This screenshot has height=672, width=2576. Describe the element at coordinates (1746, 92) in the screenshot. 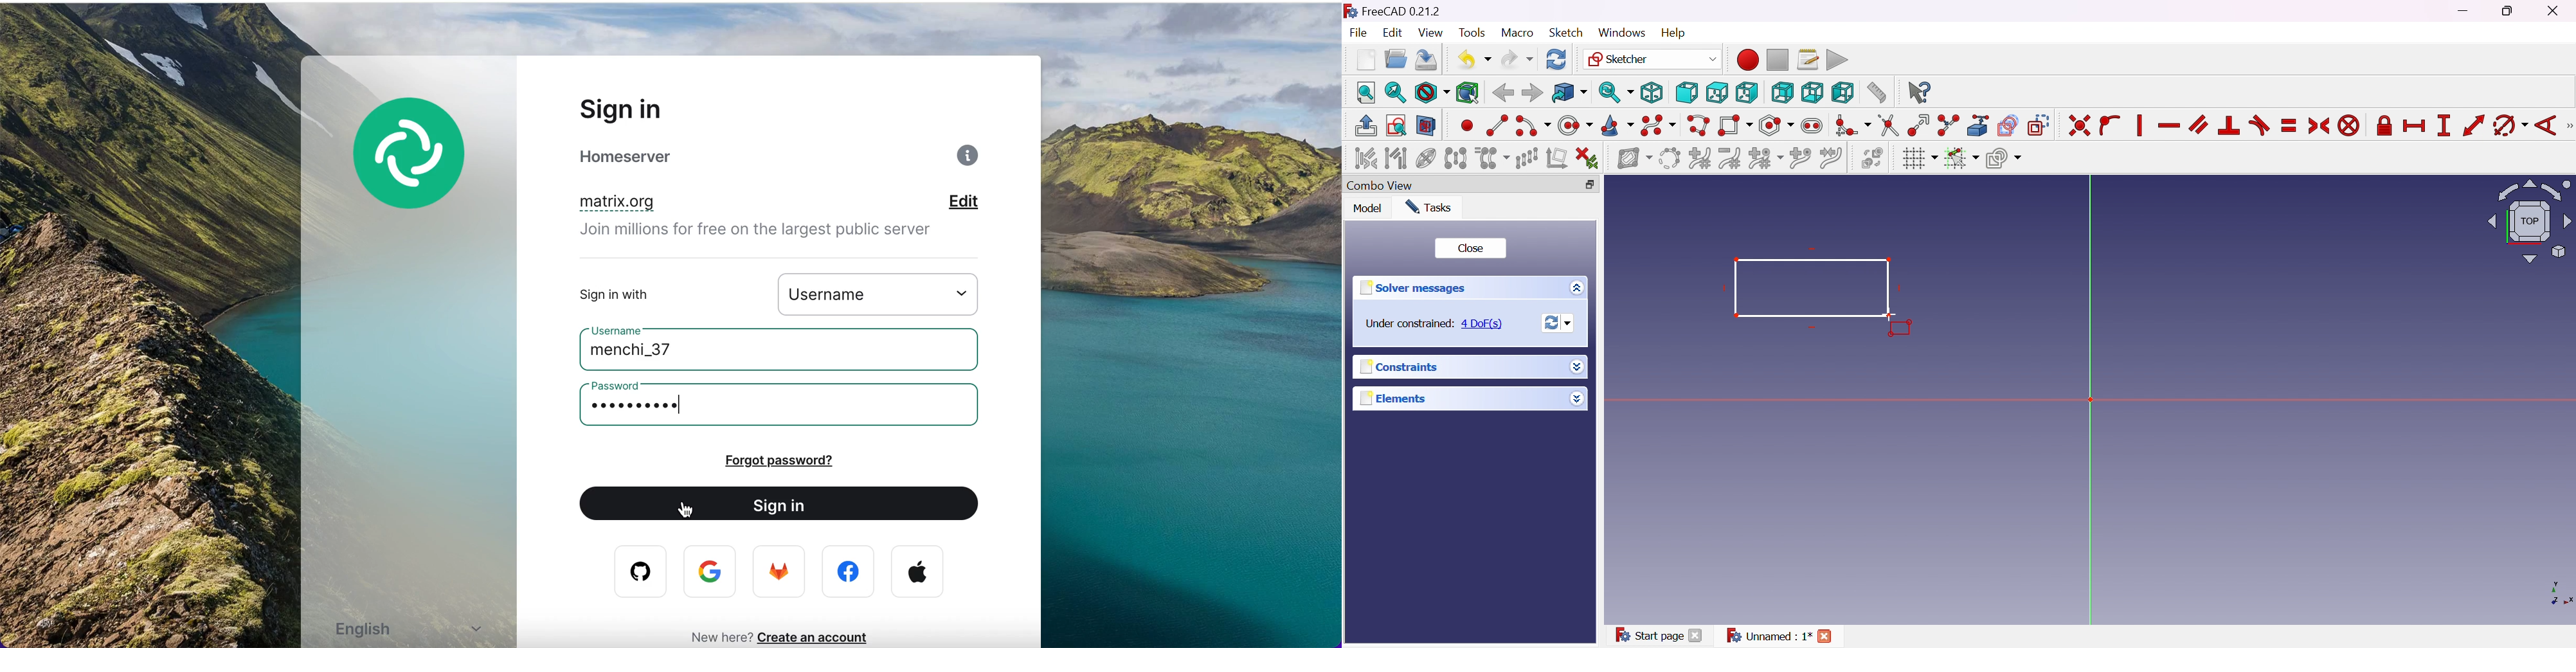

I see `Right` at that location.